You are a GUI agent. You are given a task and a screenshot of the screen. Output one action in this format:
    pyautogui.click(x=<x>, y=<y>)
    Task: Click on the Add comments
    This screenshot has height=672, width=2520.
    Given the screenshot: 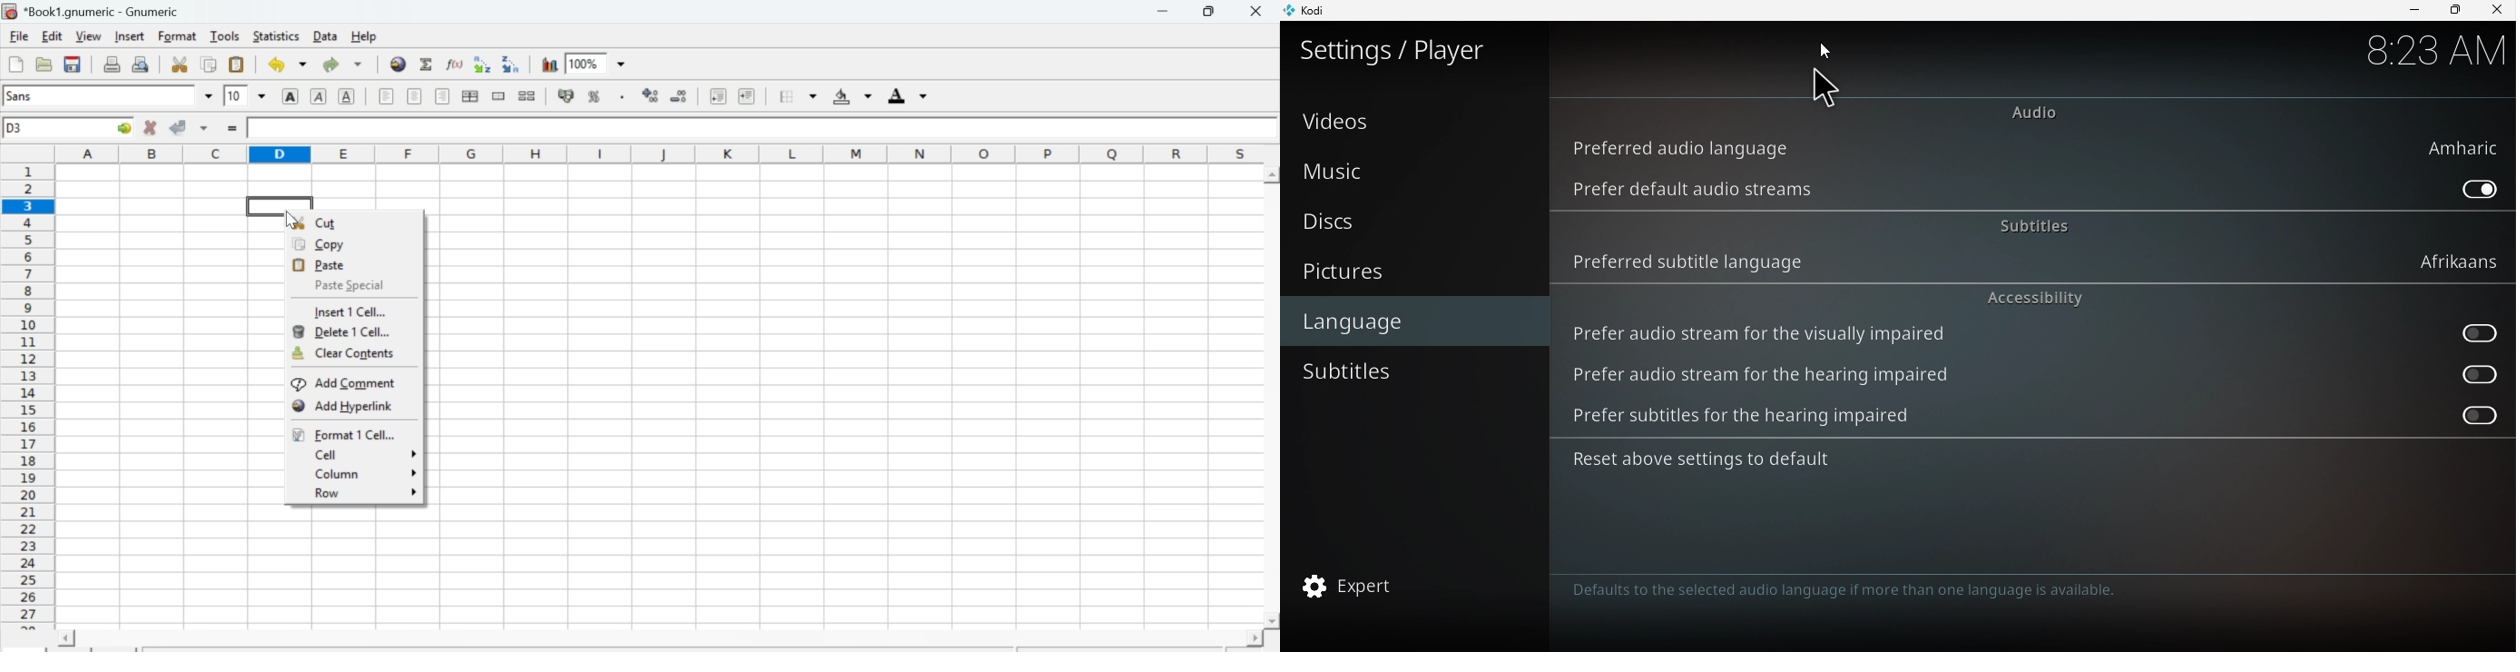 What is the action you would take?
    pyautogui.click(x=353, y=384)
    